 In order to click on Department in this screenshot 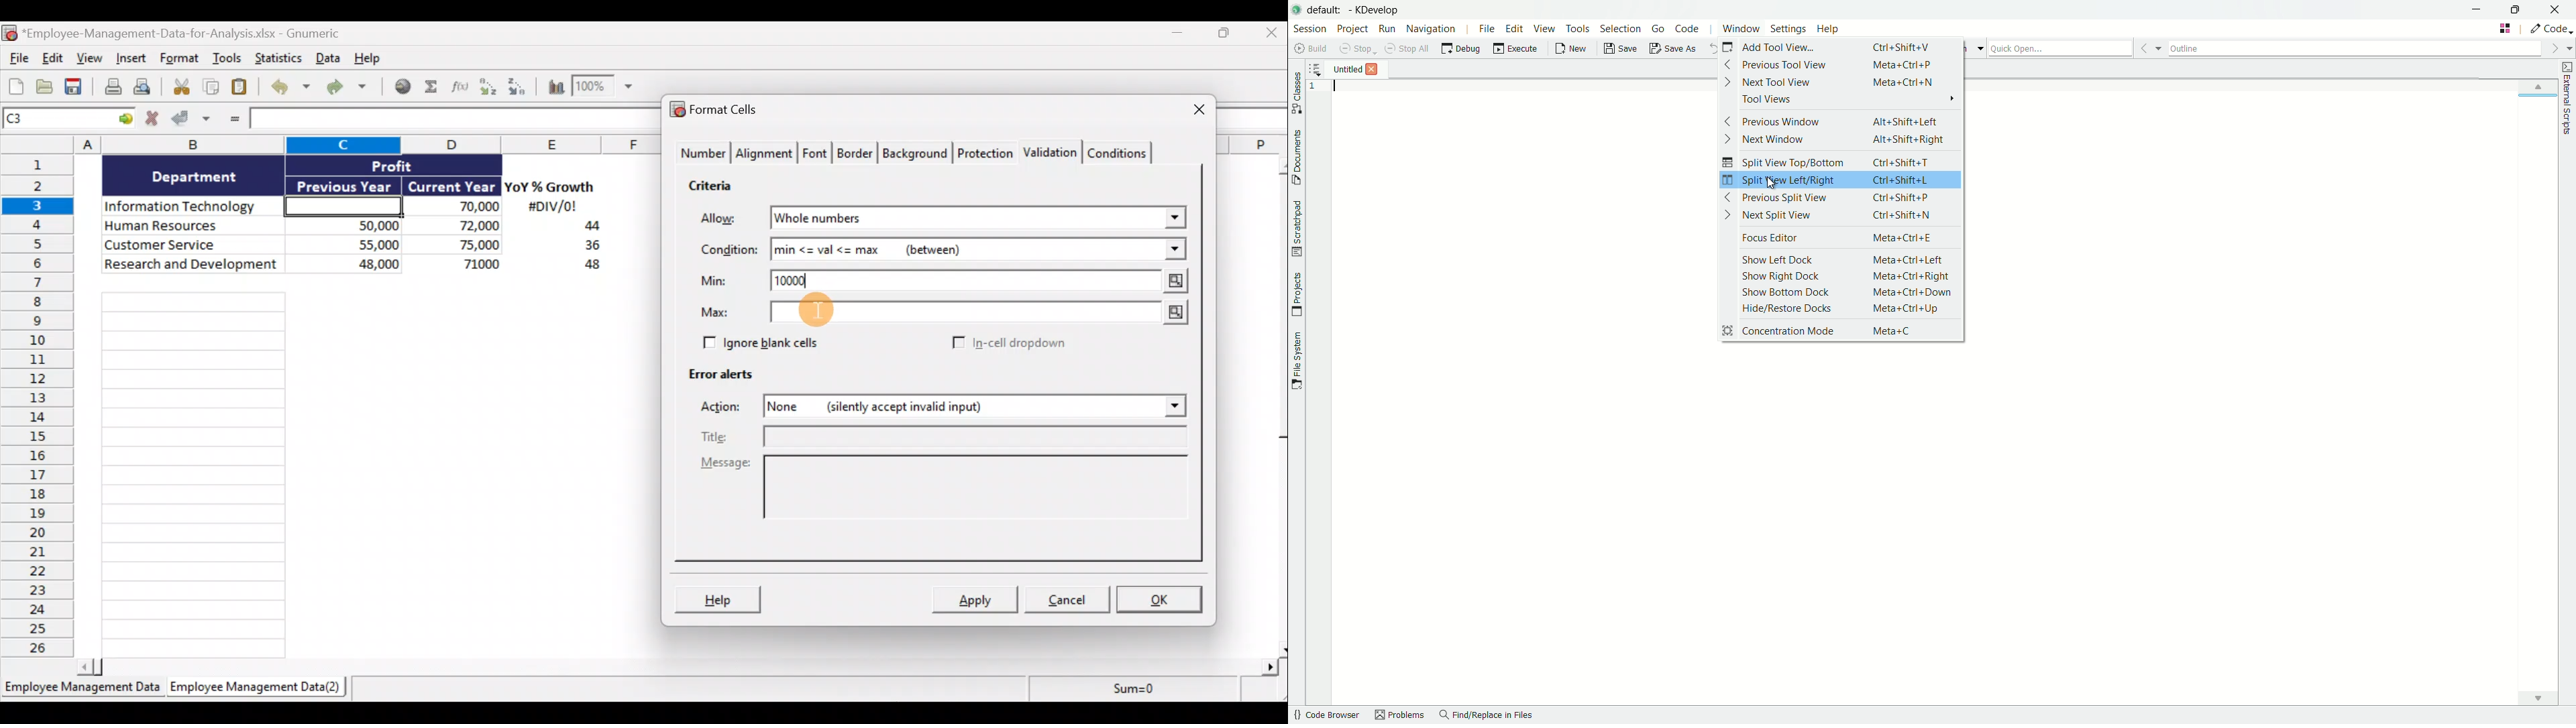, I will do `click(195, 176)`.